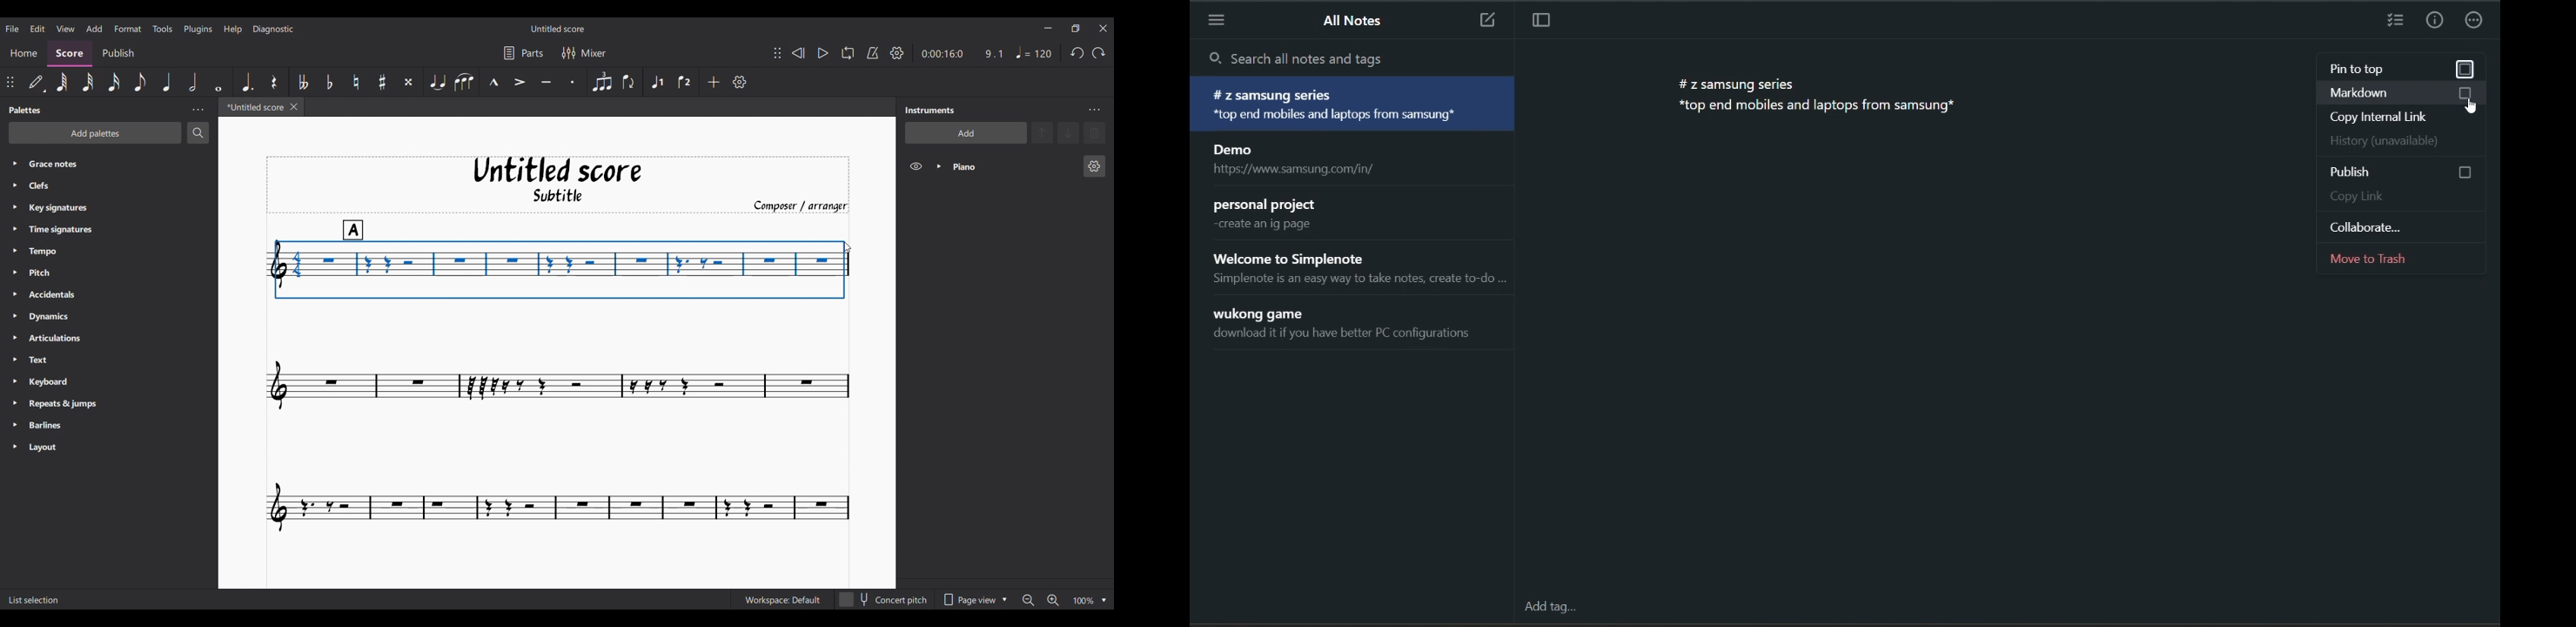 The height and width of the screenshot is (644, 2576). I want to click on cursor, so click(2472, 107).